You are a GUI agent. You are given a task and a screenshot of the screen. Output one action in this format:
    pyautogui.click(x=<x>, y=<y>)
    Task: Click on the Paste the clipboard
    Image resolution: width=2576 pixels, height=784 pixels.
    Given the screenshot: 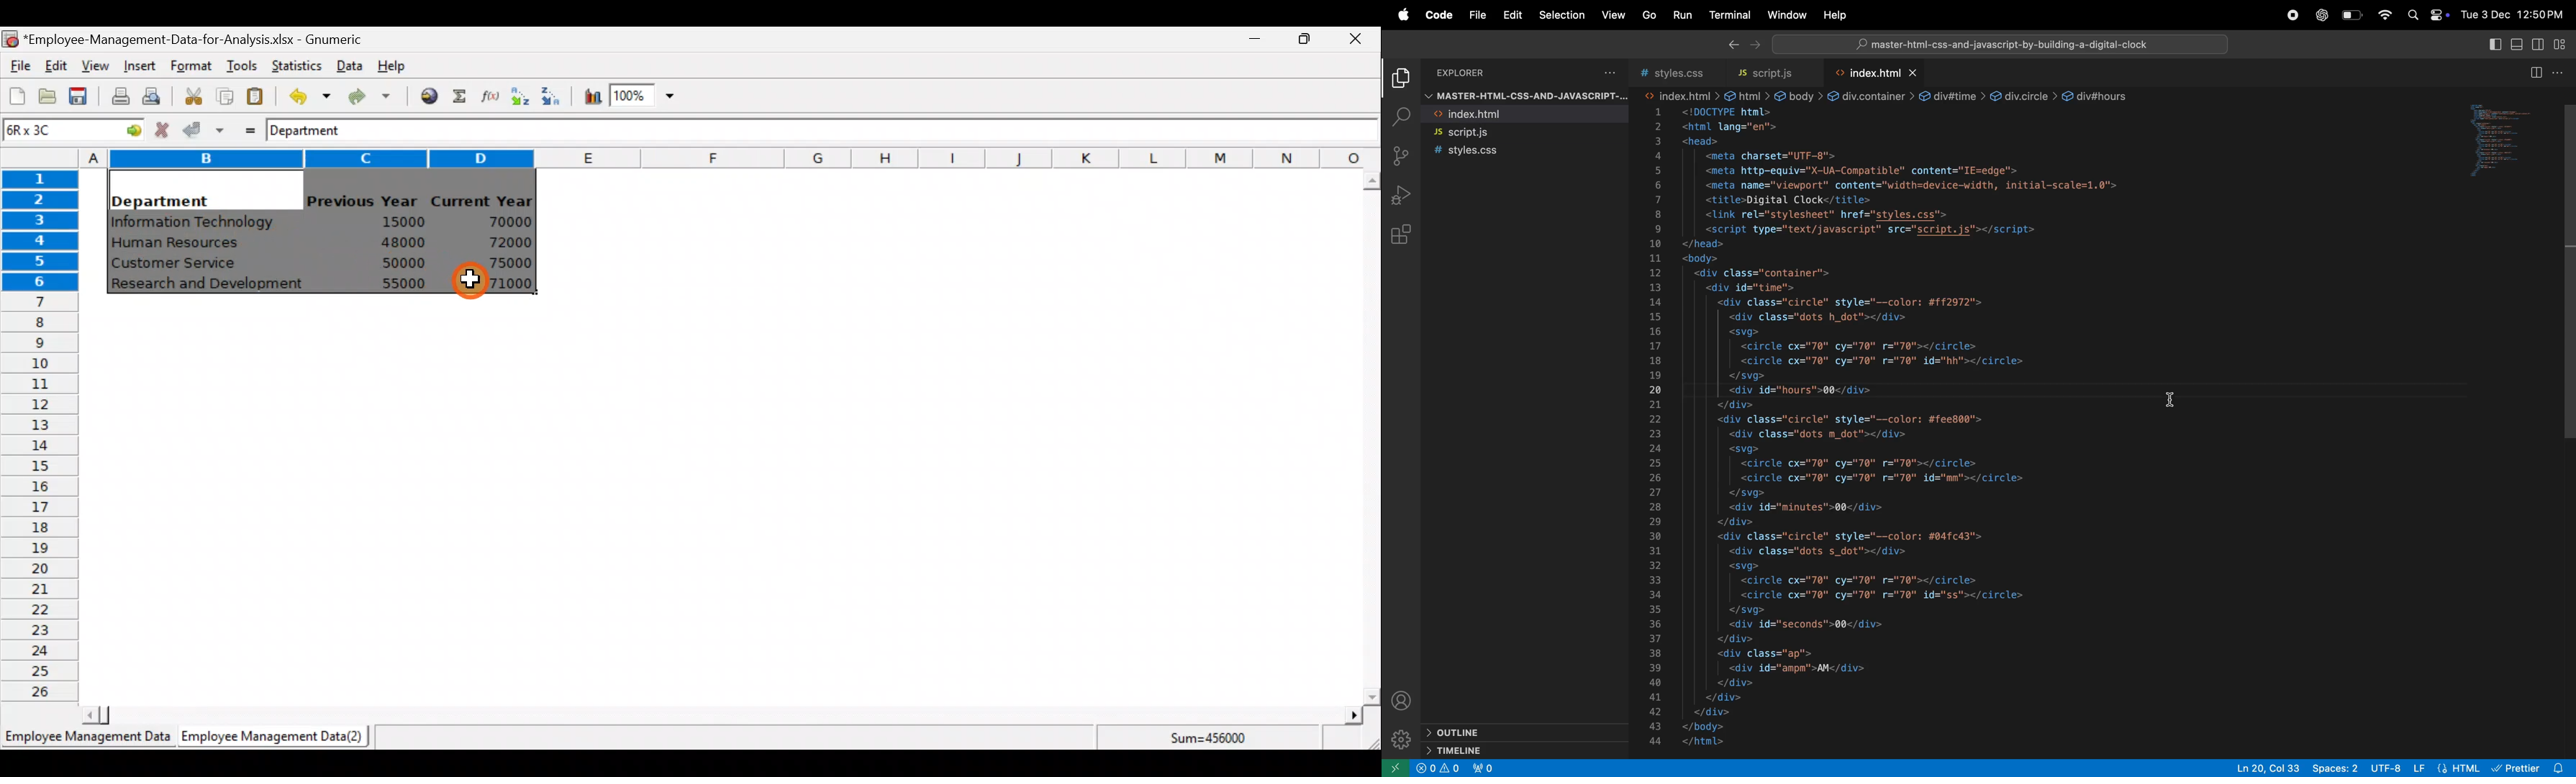 What is the action you would take?
    pyautogui.click(x=255, y=96)
    